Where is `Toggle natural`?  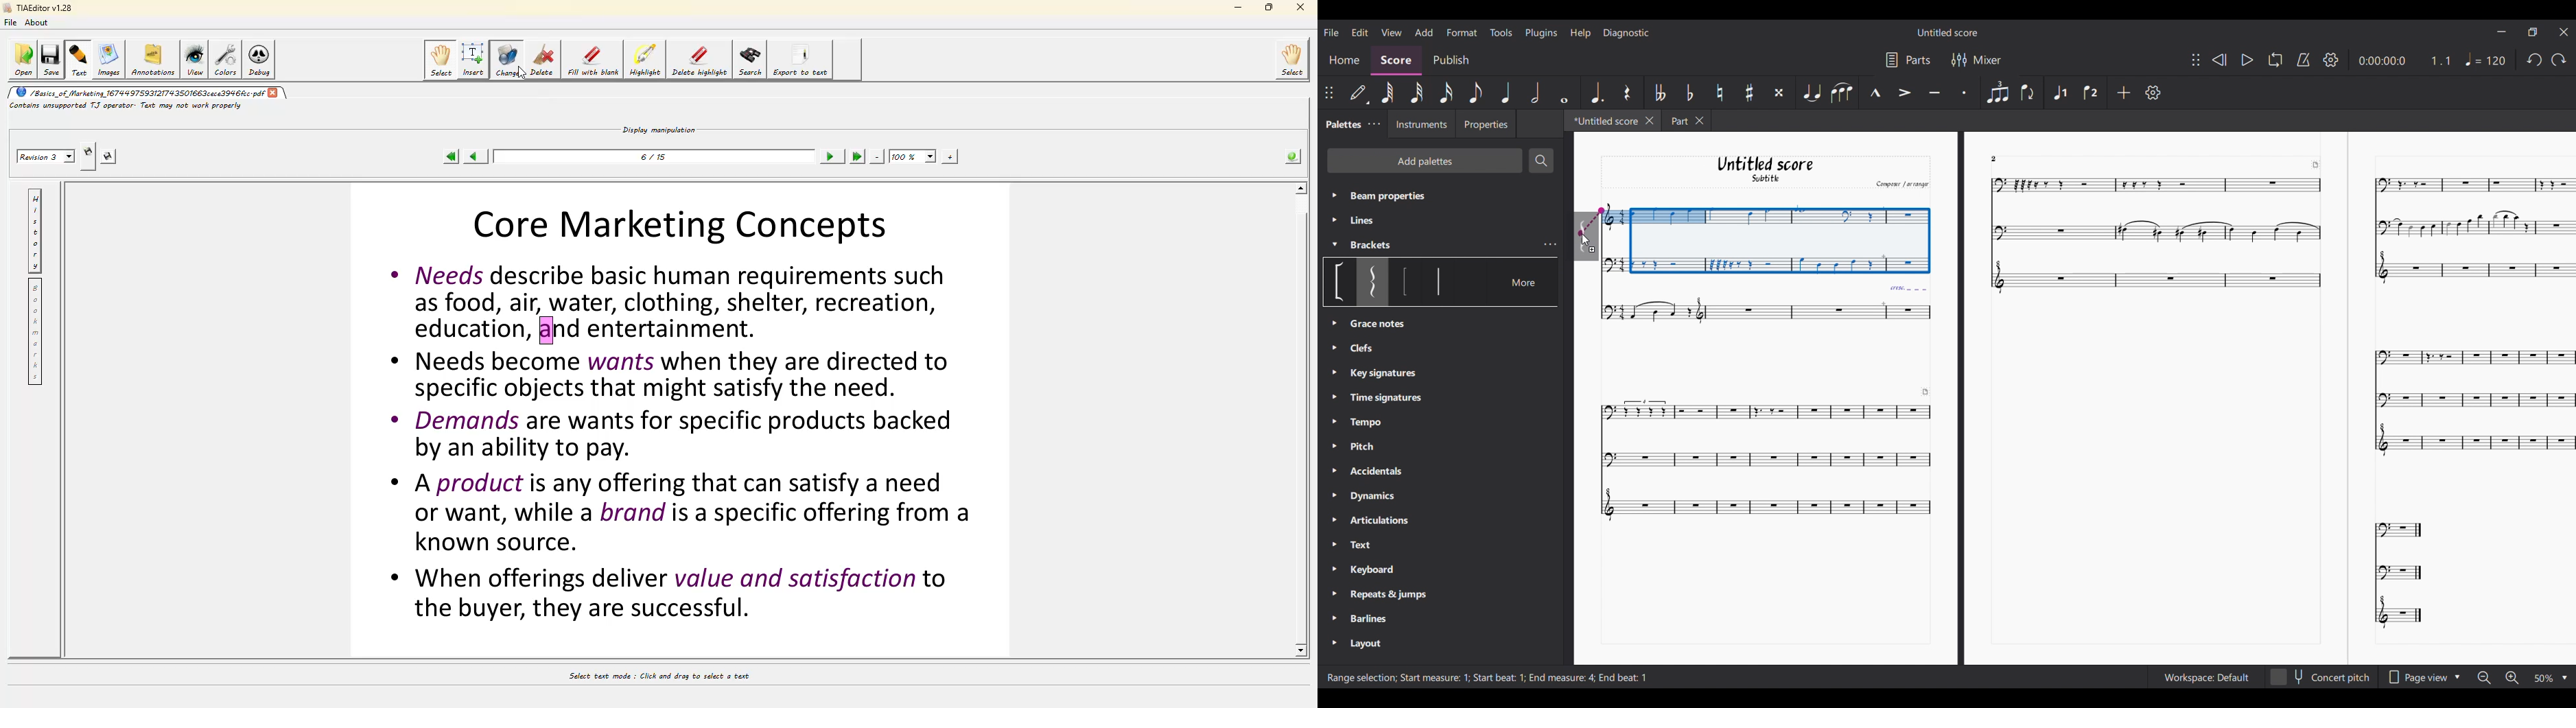
Toggle natural is located at coordinates (1719, 92).